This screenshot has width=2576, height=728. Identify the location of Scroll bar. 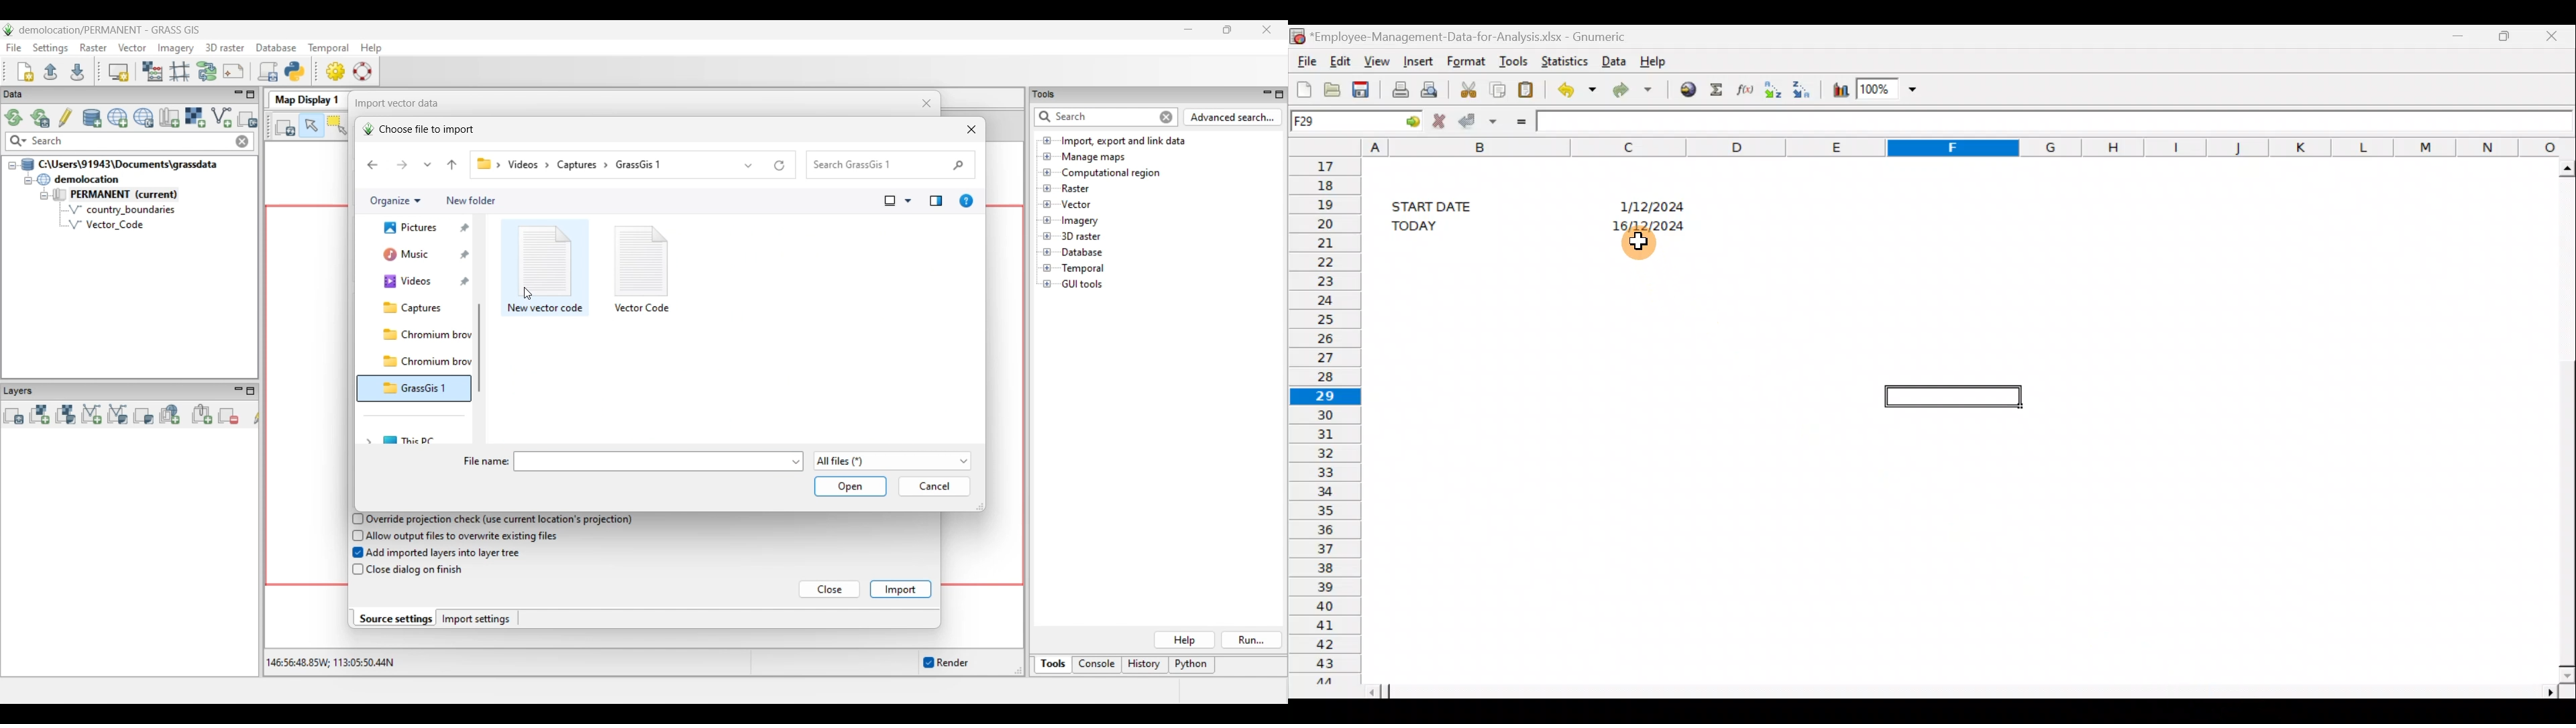
(1967, 688).